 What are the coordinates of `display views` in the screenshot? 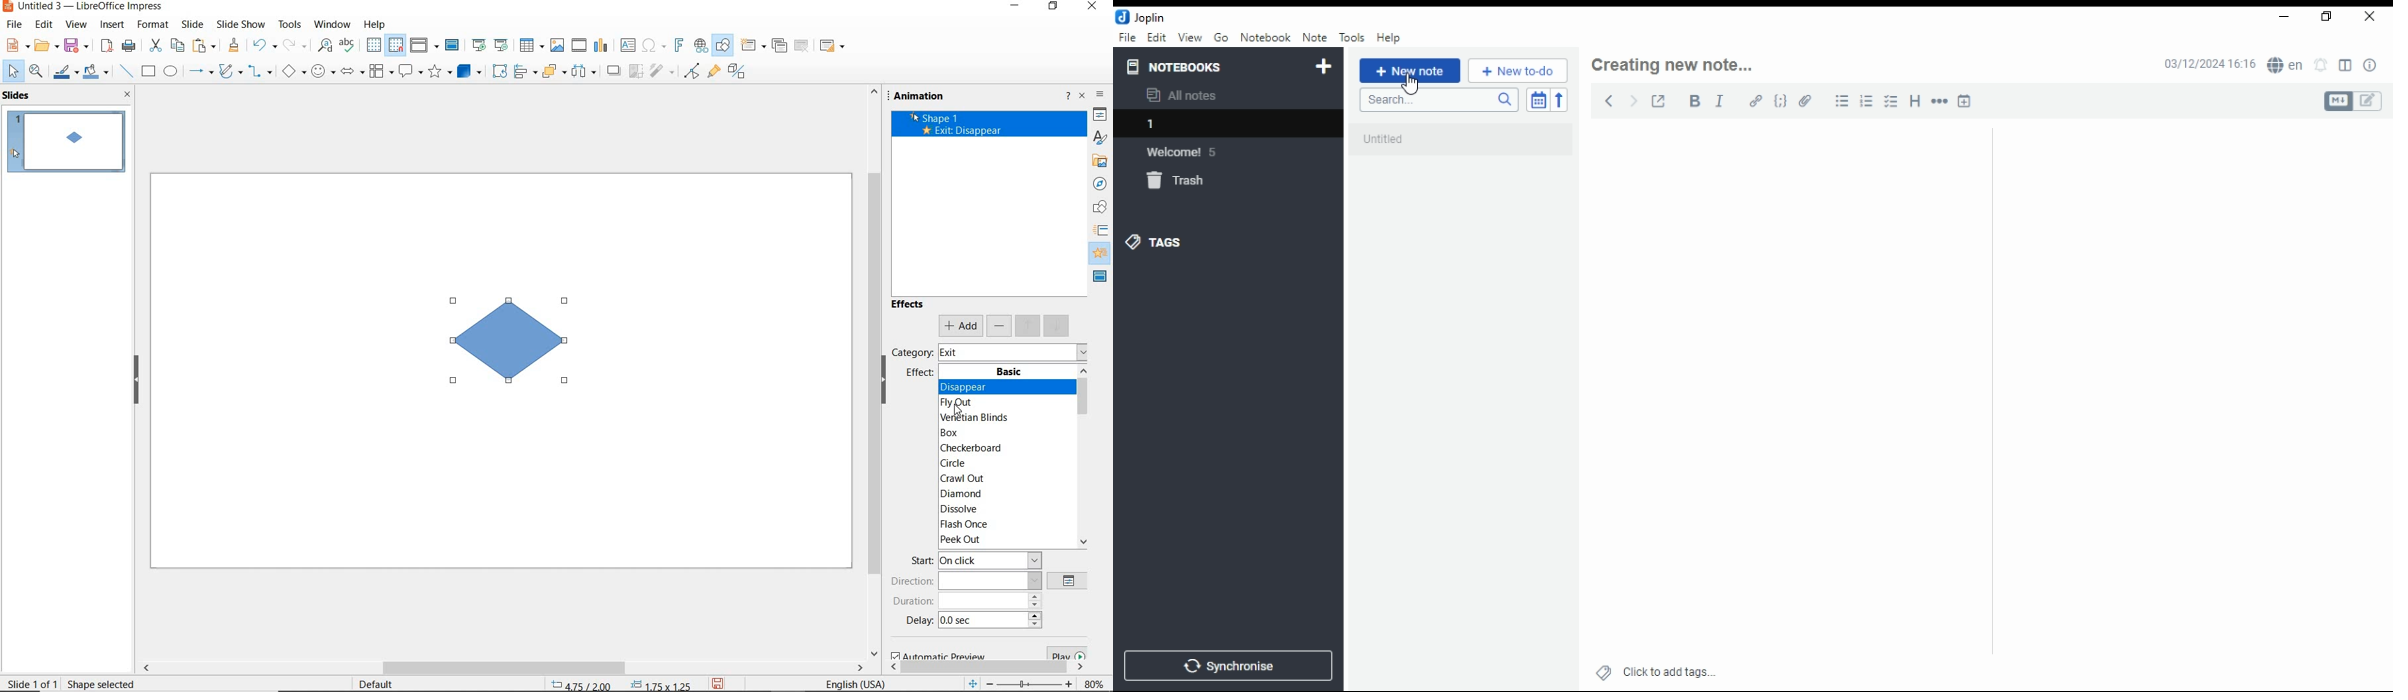 It's located at (423, 46).